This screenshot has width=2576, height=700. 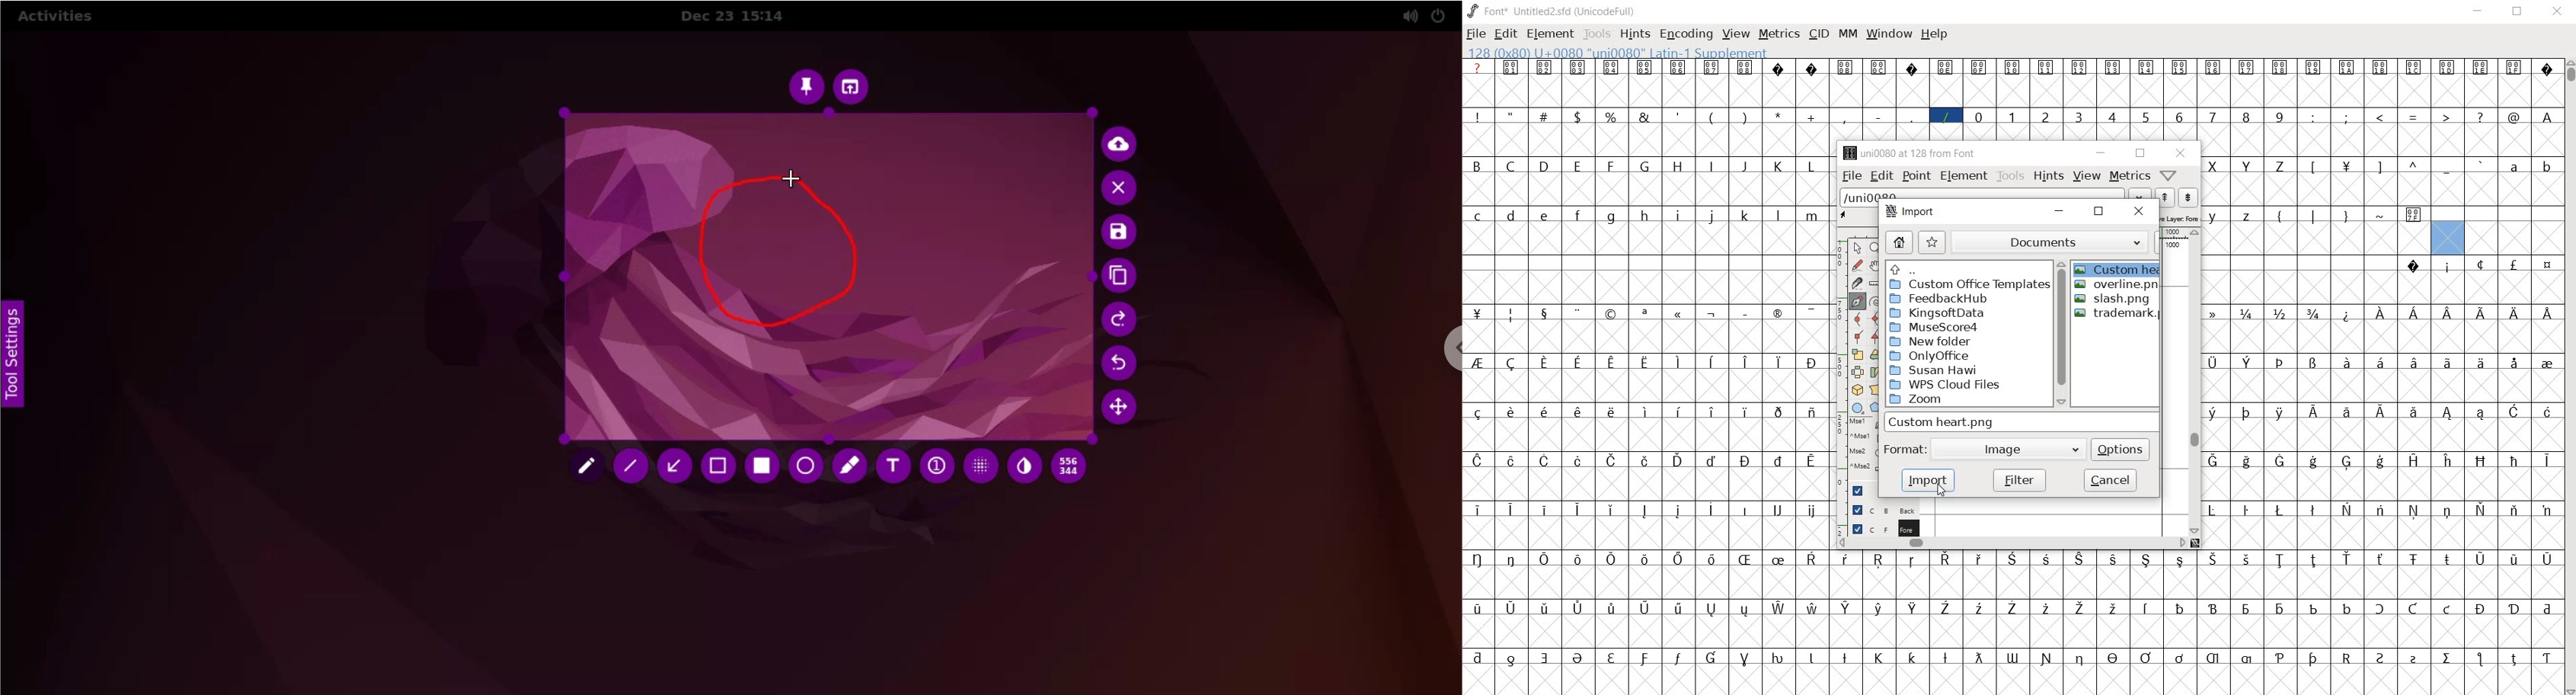 I want to click on TOOLS, so click(x=1597, y=34).